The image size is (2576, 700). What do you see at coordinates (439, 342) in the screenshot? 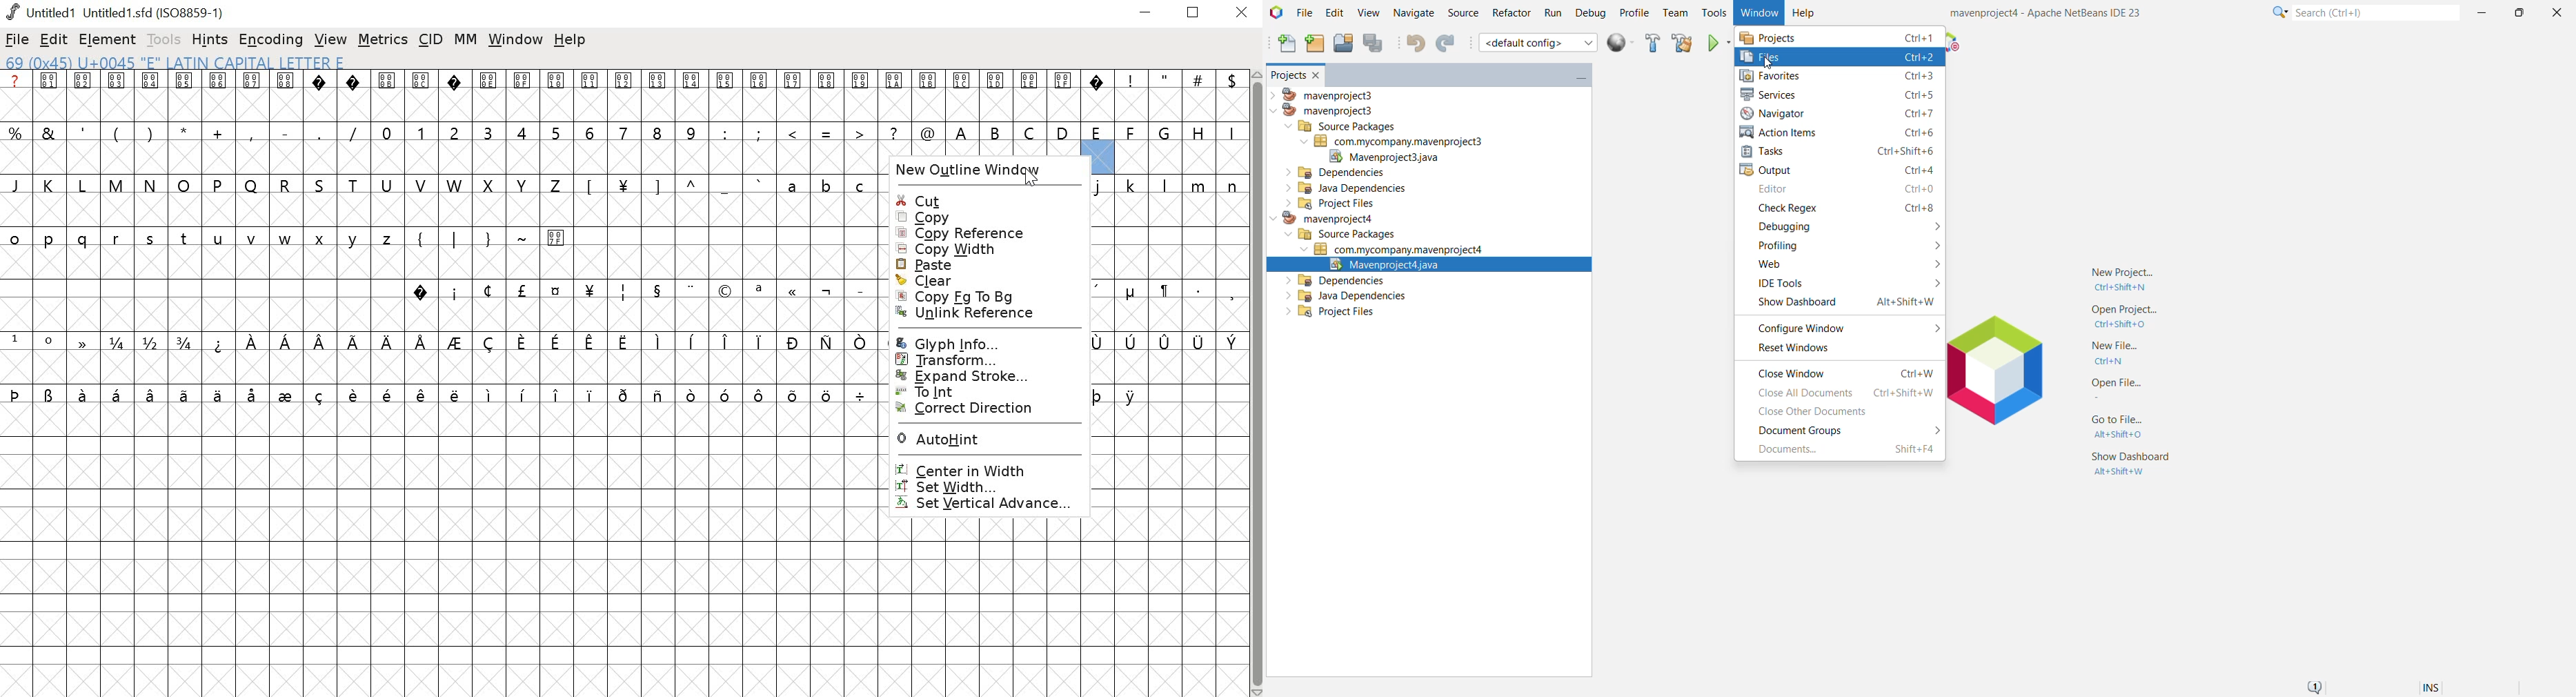
I see `special characters` at bounding box center [439, 342].